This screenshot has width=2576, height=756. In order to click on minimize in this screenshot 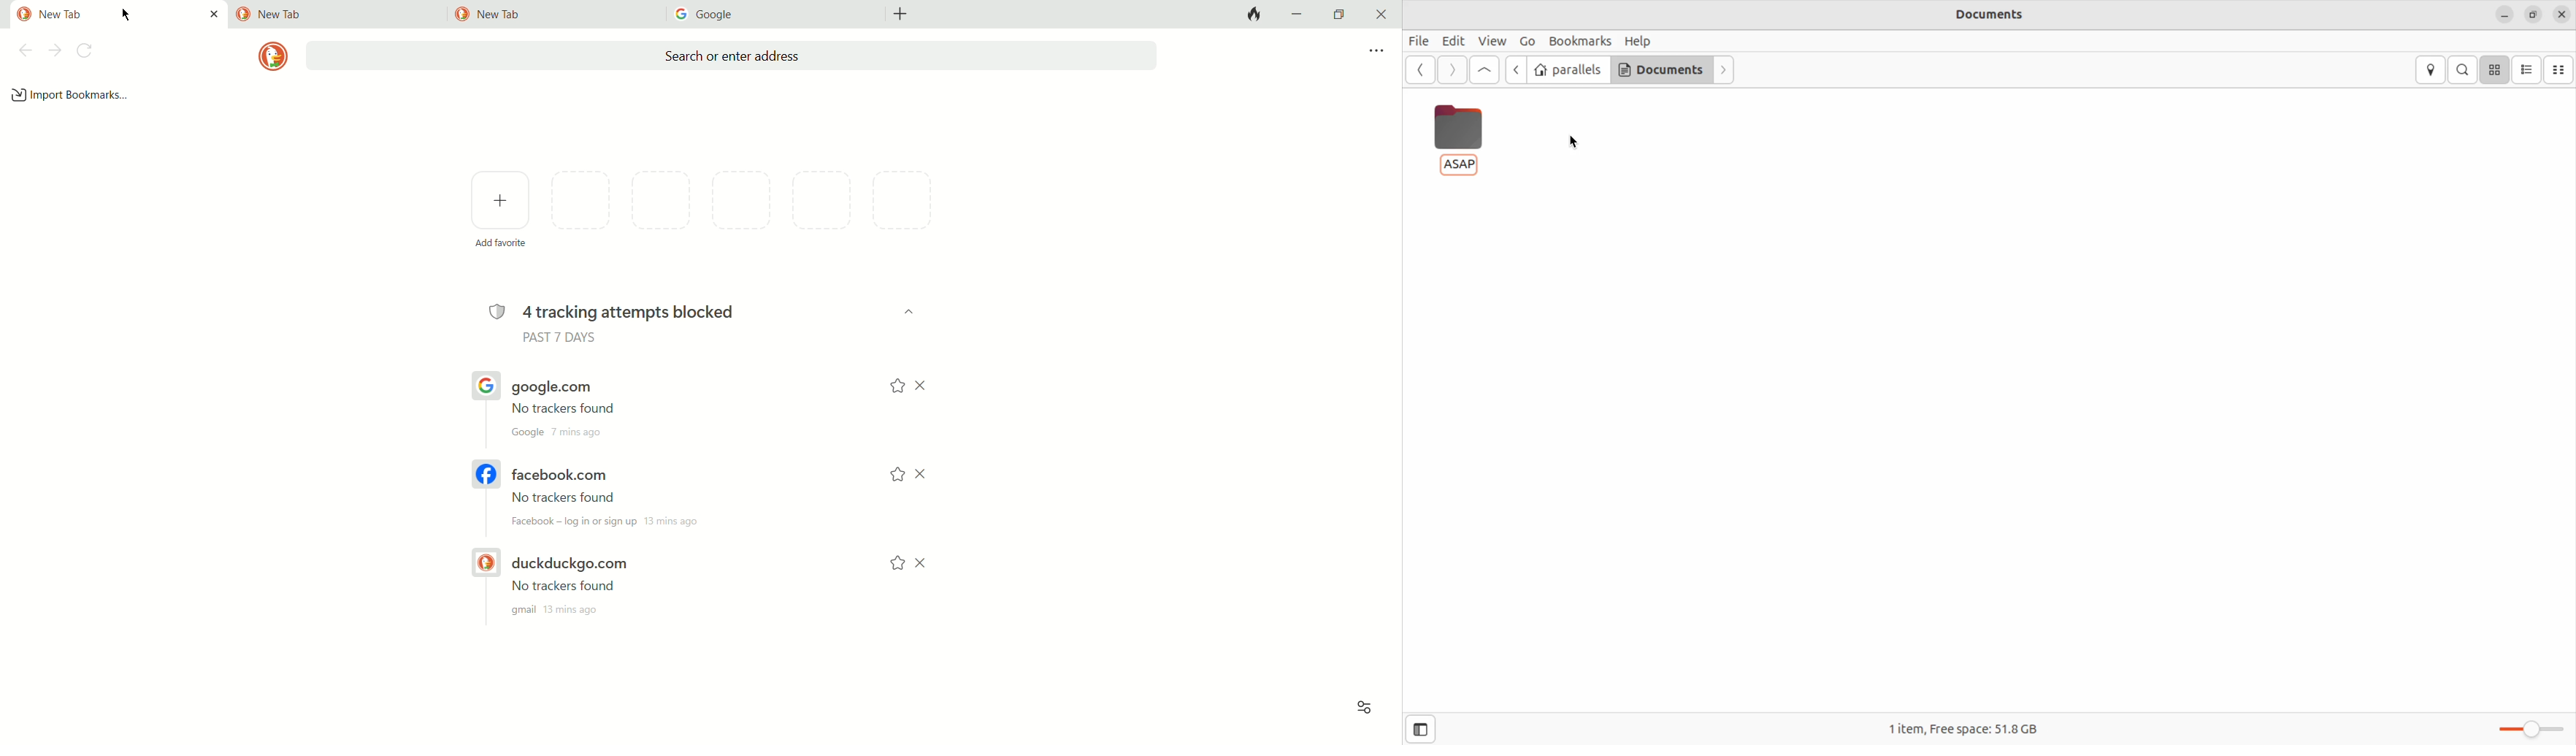, I will do `click(2504, 15)`.